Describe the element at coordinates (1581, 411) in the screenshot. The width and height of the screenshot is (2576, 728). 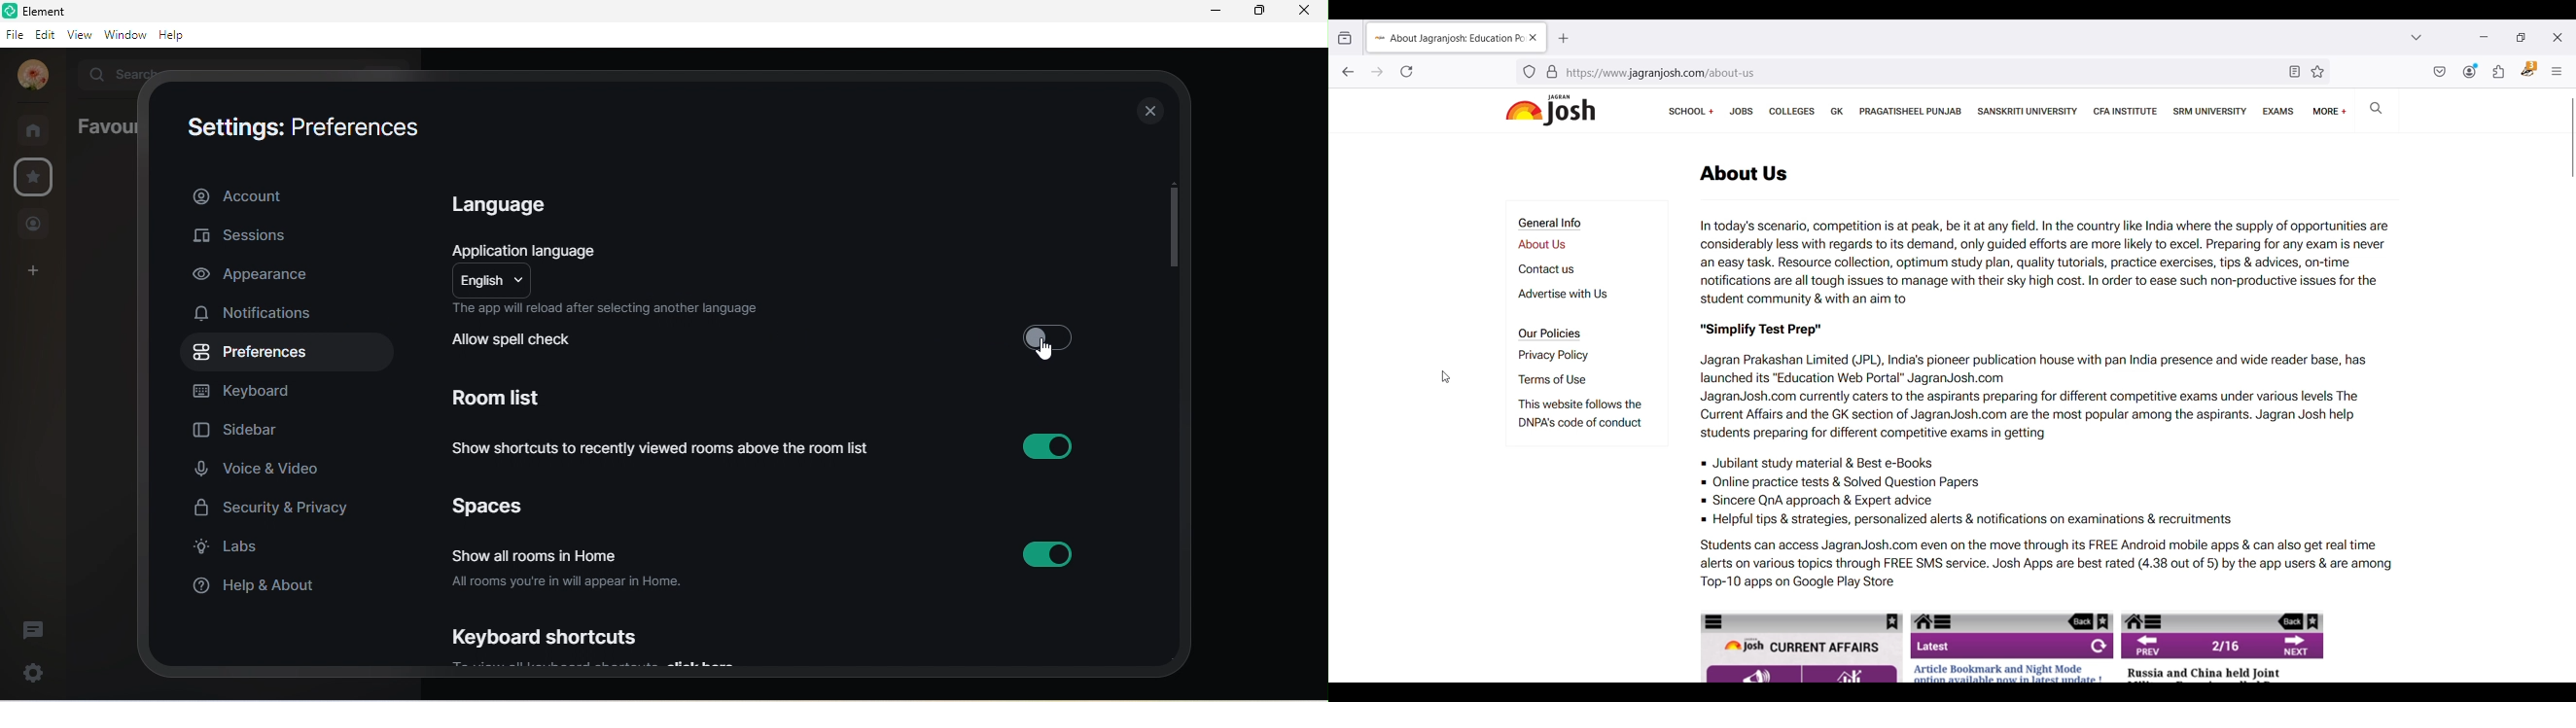
I see `This website follows the
DNPA's code of conduct` at that location.